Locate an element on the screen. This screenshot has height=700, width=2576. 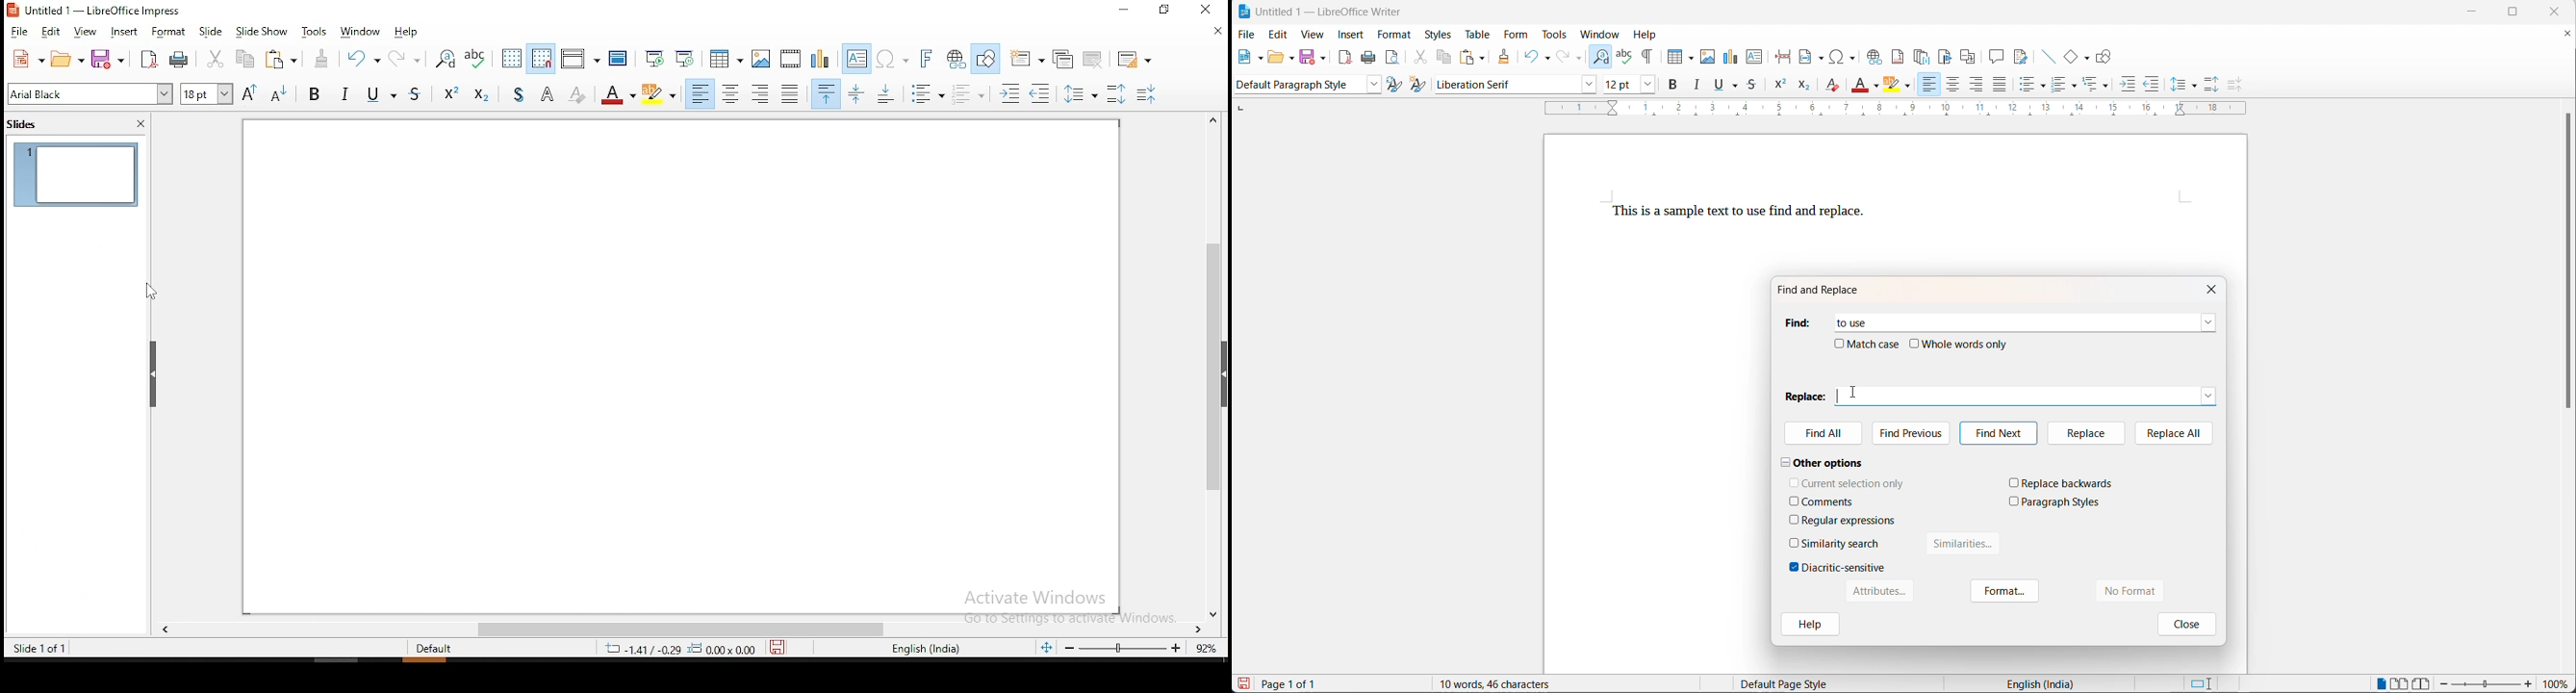
new is located at coordinates (27, 59).